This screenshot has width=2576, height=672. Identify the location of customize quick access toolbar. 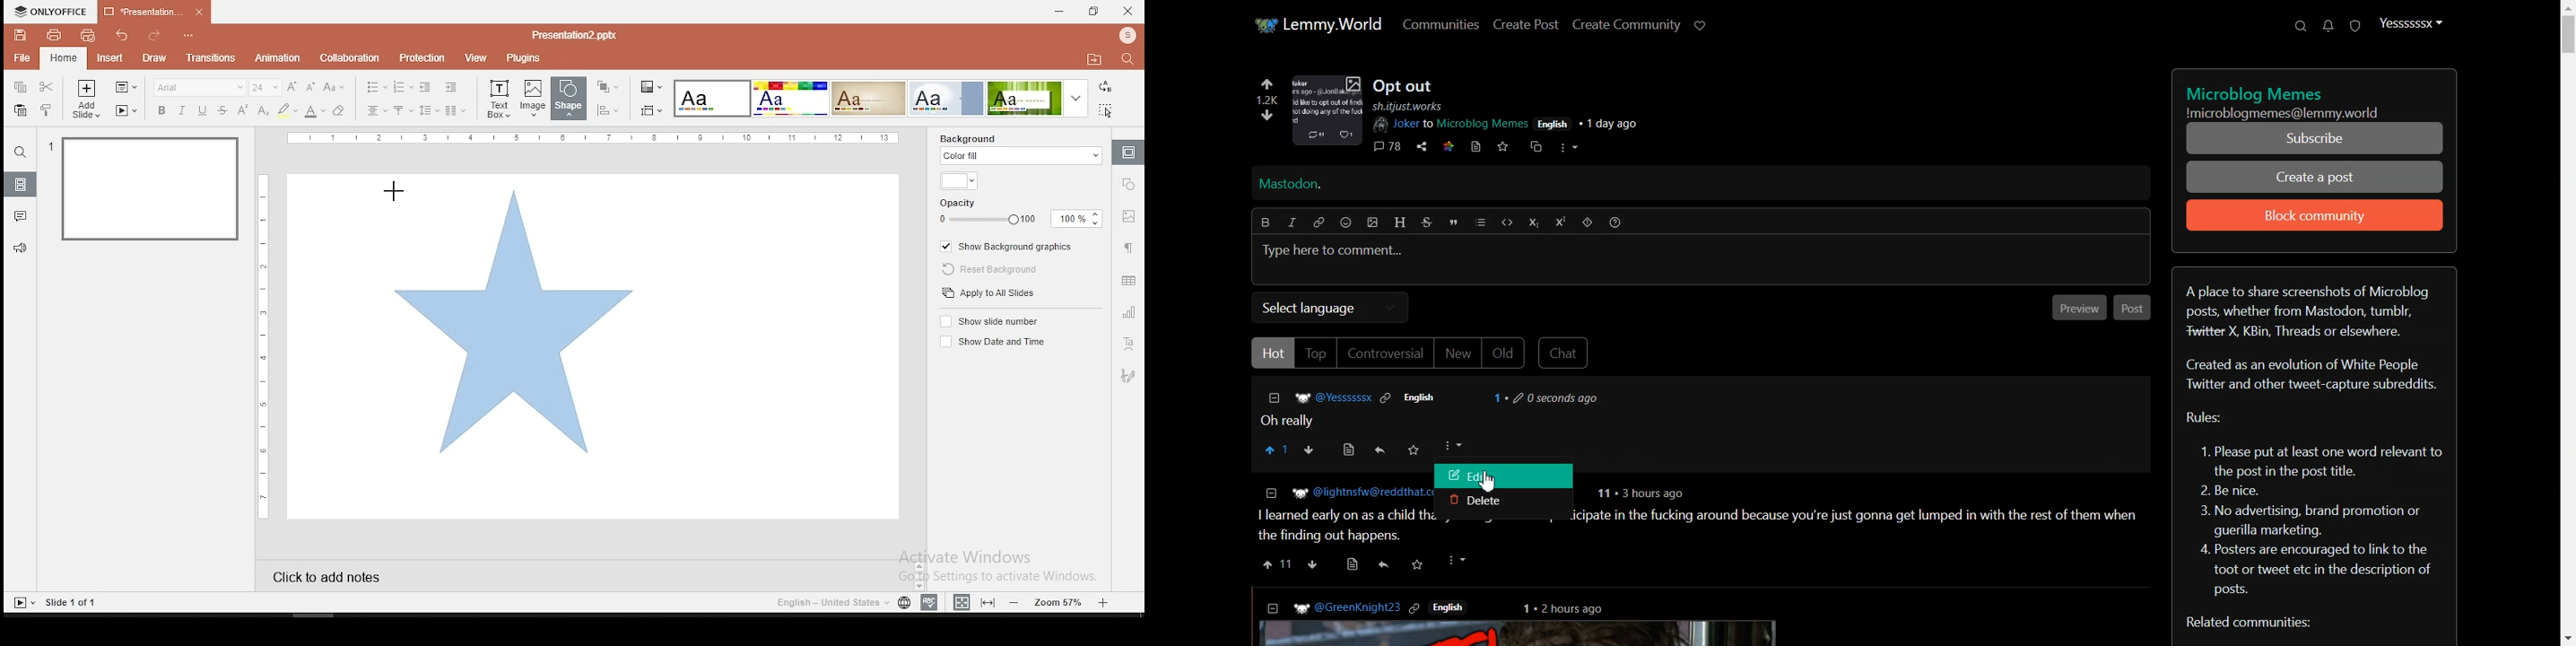
(189, 32).